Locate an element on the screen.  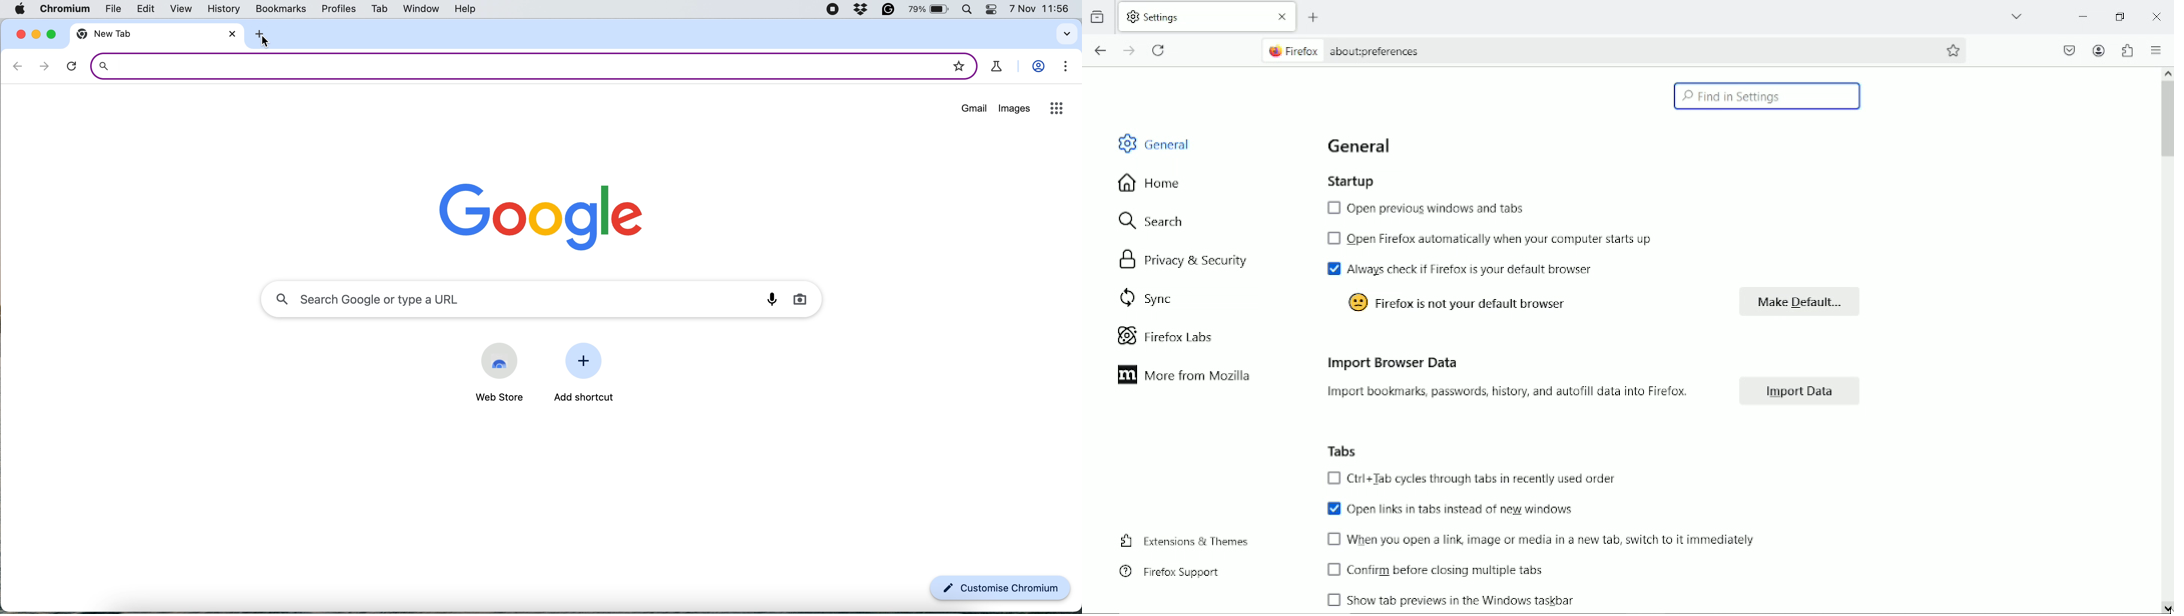
spotlight search is located at coordinates (970, 10).